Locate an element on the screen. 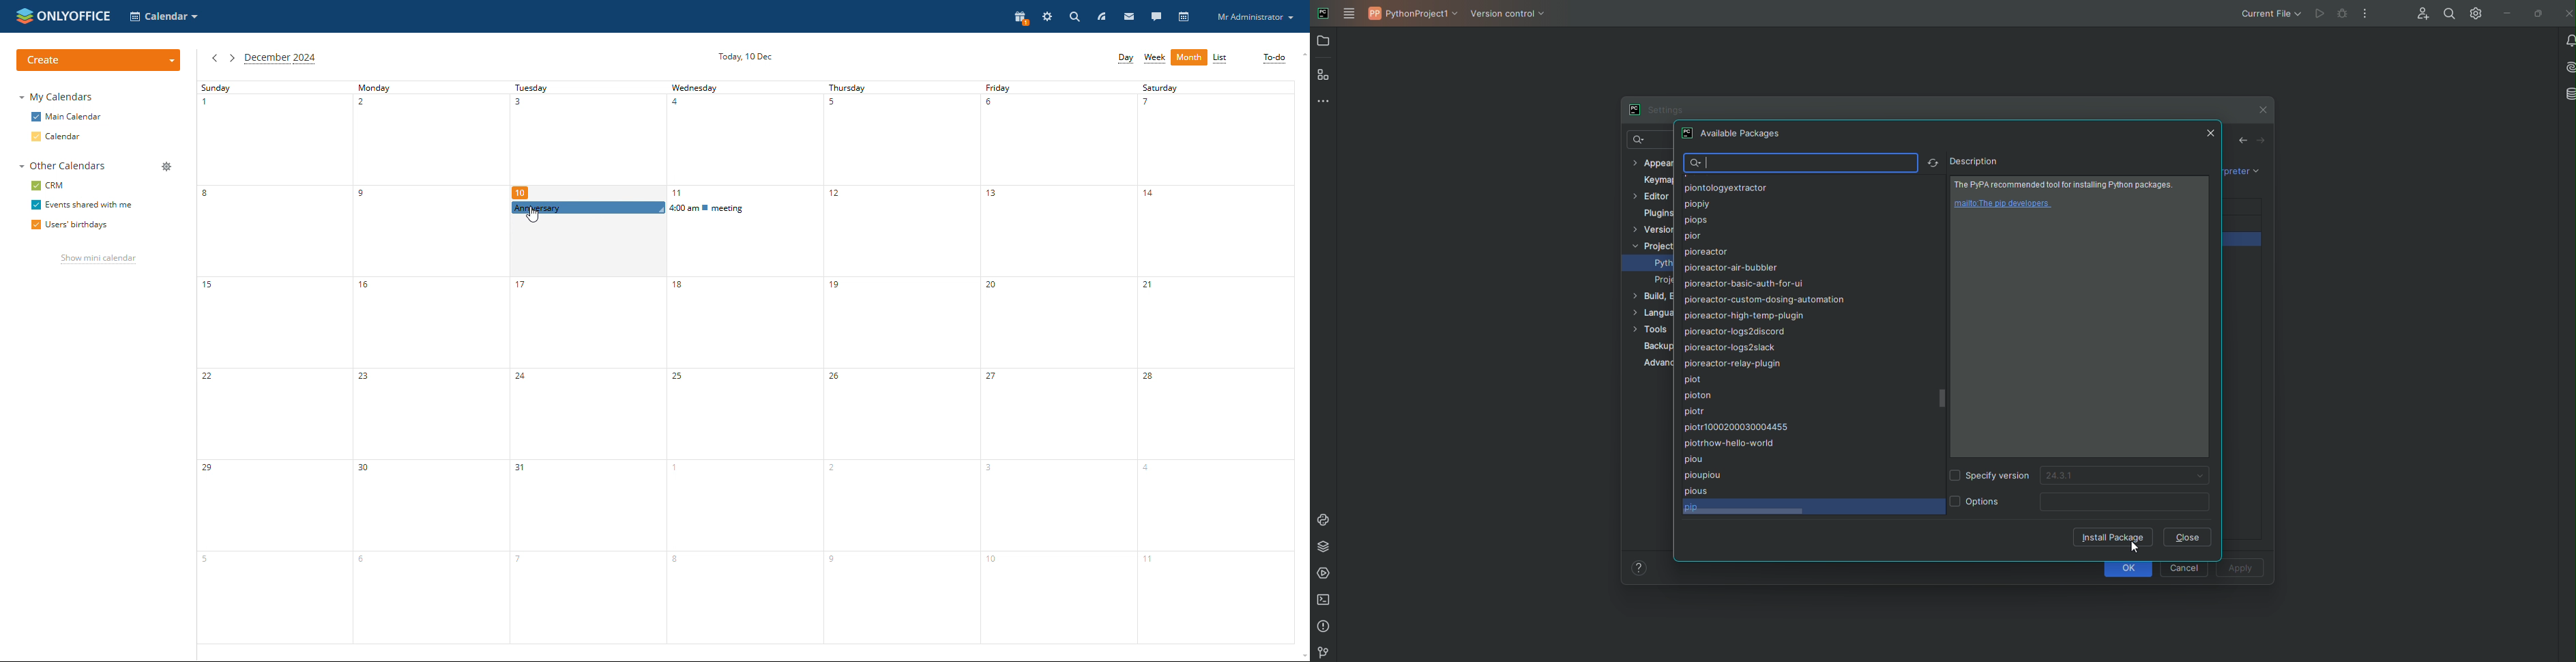 This screenshot has width=2576, height=672. Keymap is located at coordinates (1659, 179).